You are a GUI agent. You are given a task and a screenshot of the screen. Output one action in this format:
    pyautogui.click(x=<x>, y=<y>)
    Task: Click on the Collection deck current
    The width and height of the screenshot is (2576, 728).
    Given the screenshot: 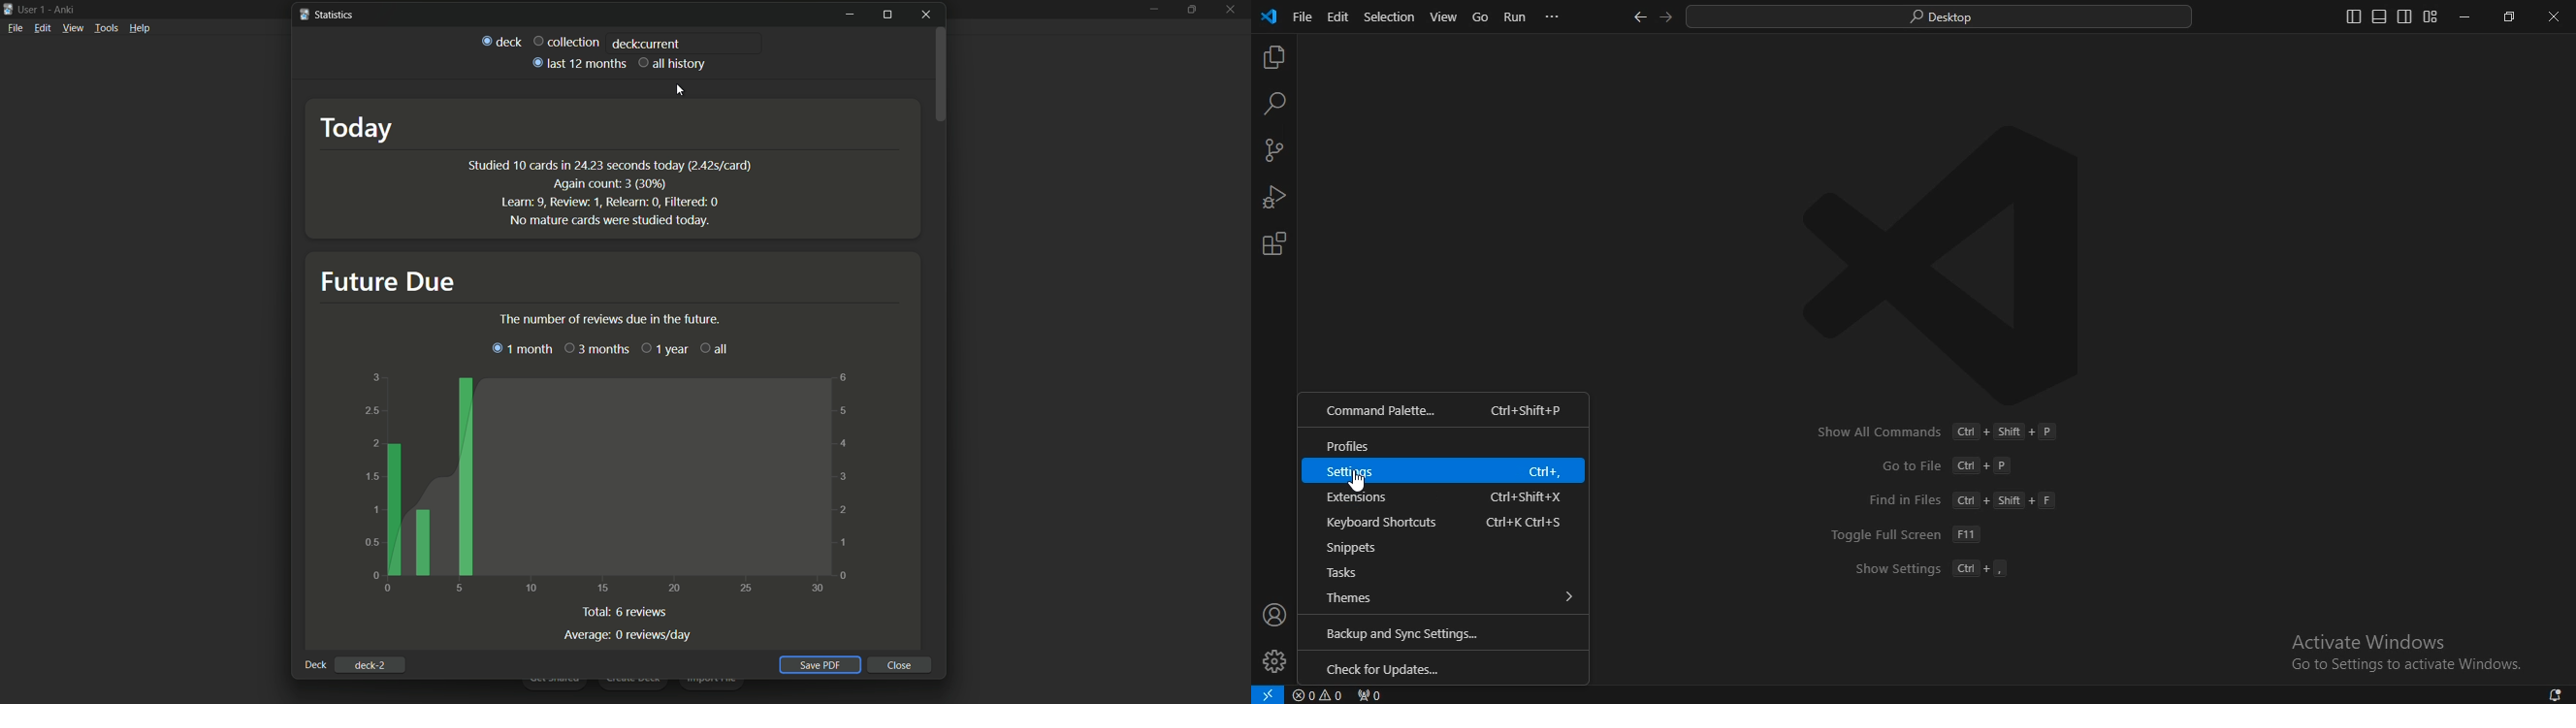 What is the action you would take?
    pyautogui.click(x=567, y=40)
    